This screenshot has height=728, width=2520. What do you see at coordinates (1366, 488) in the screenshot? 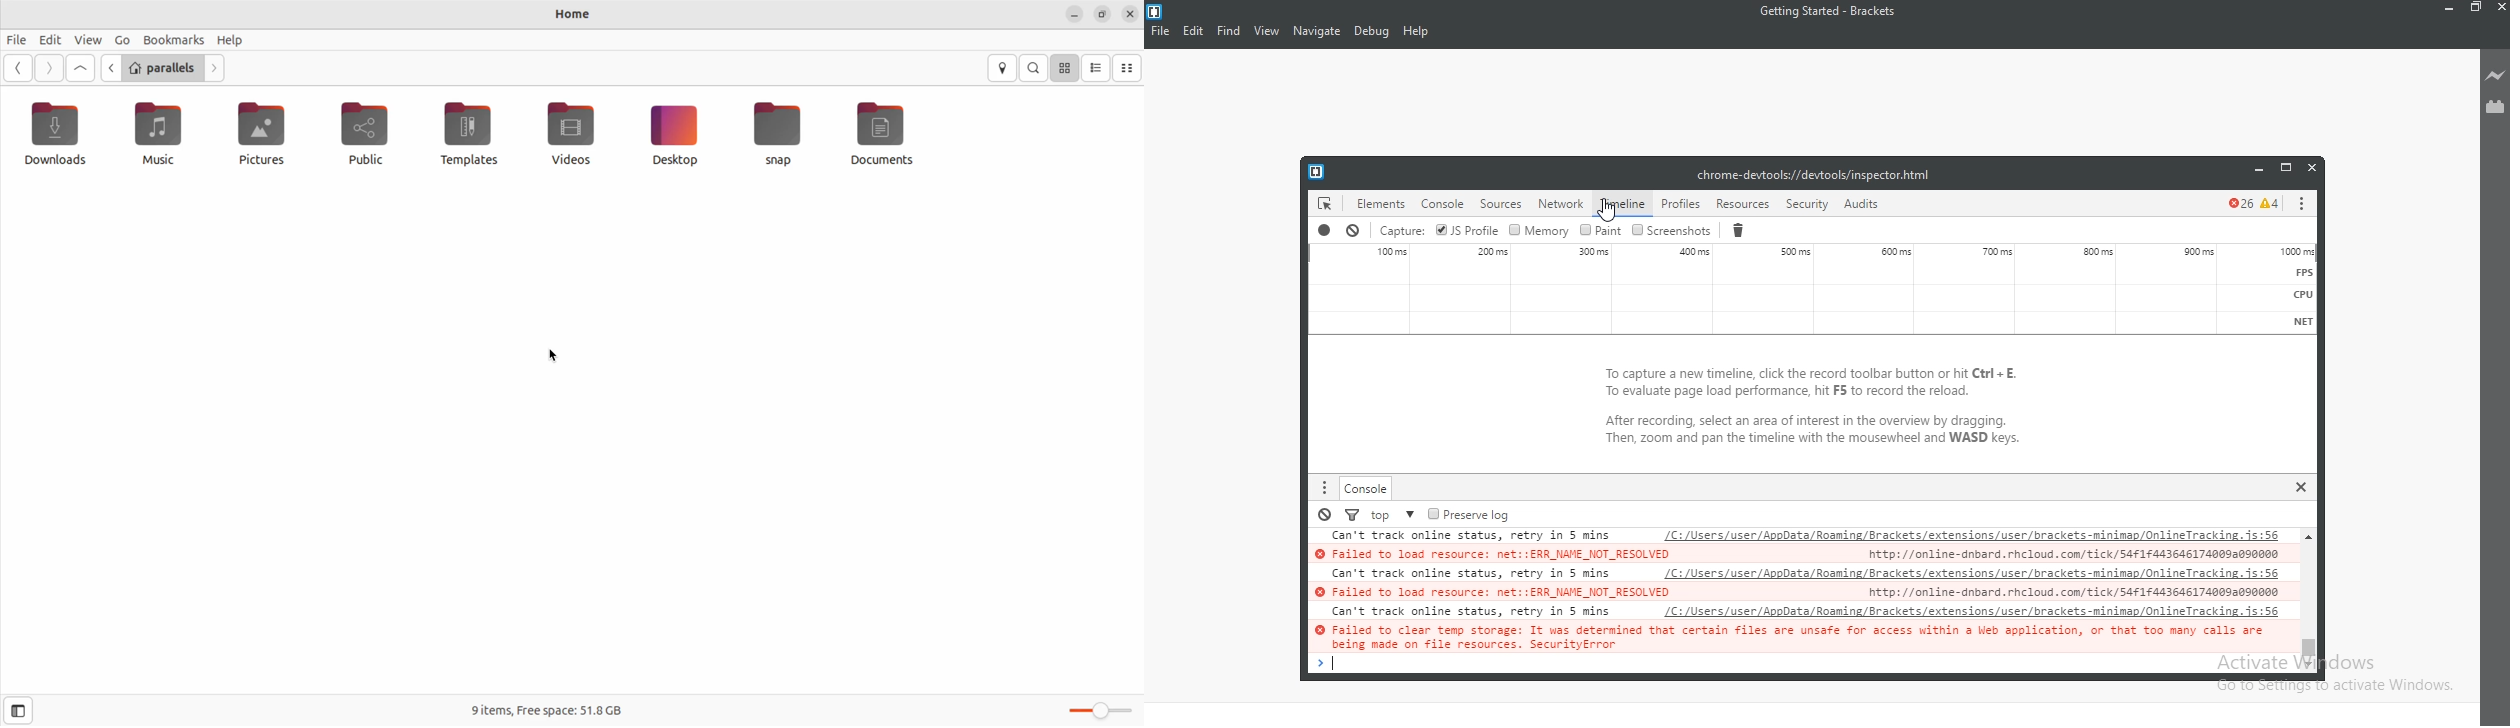
I see `Console` at bounding box center [1366, 488].